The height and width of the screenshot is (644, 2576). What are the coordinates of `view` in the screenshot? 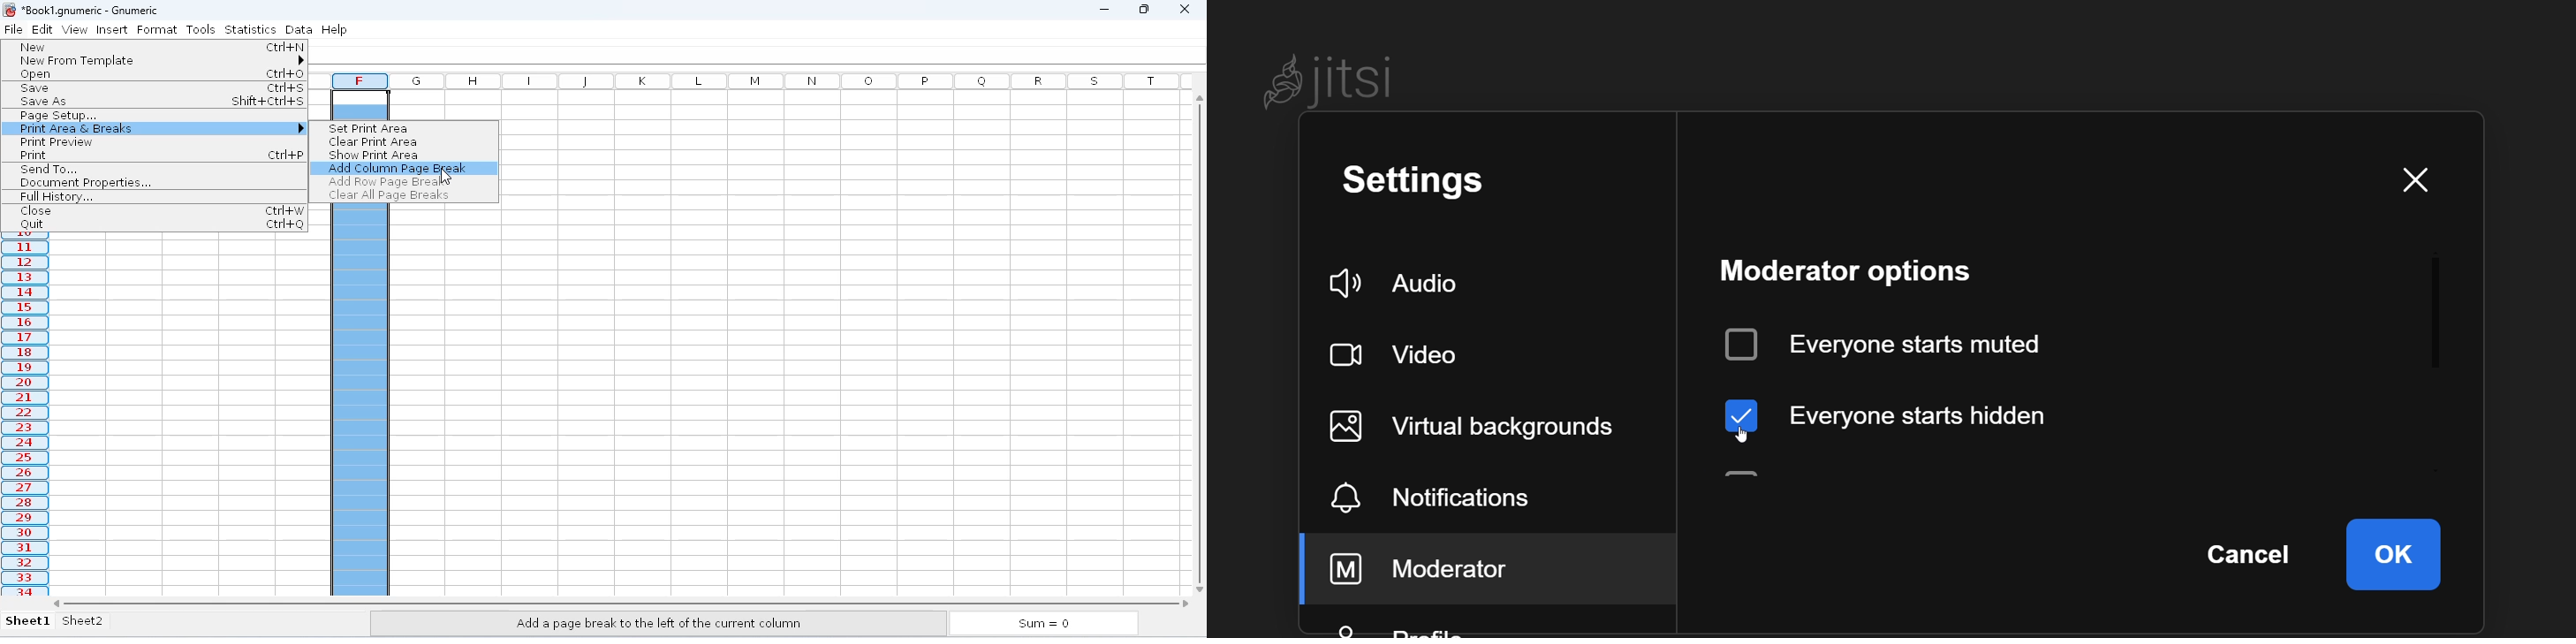 It's located at (79, 30).